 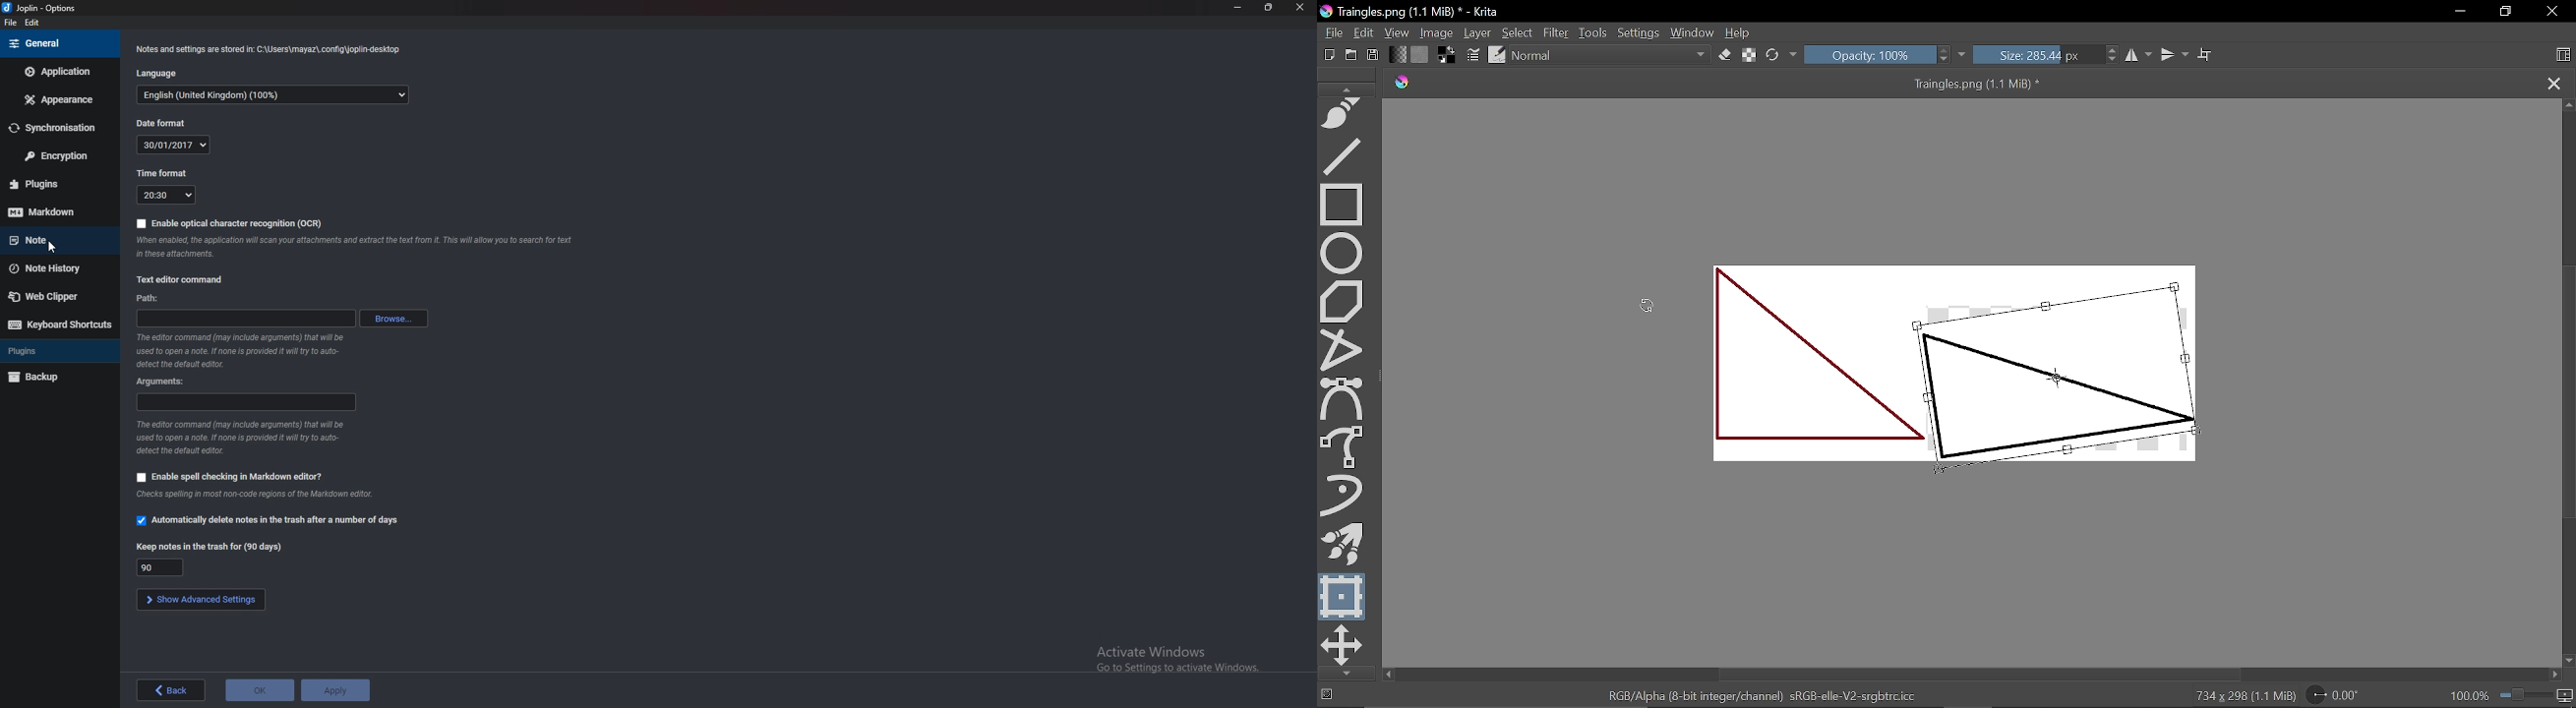 What do you see at coordinates (1343, 204) in the screenshot?
I see `Rectangle tool` at bounding box center [1343, 204].